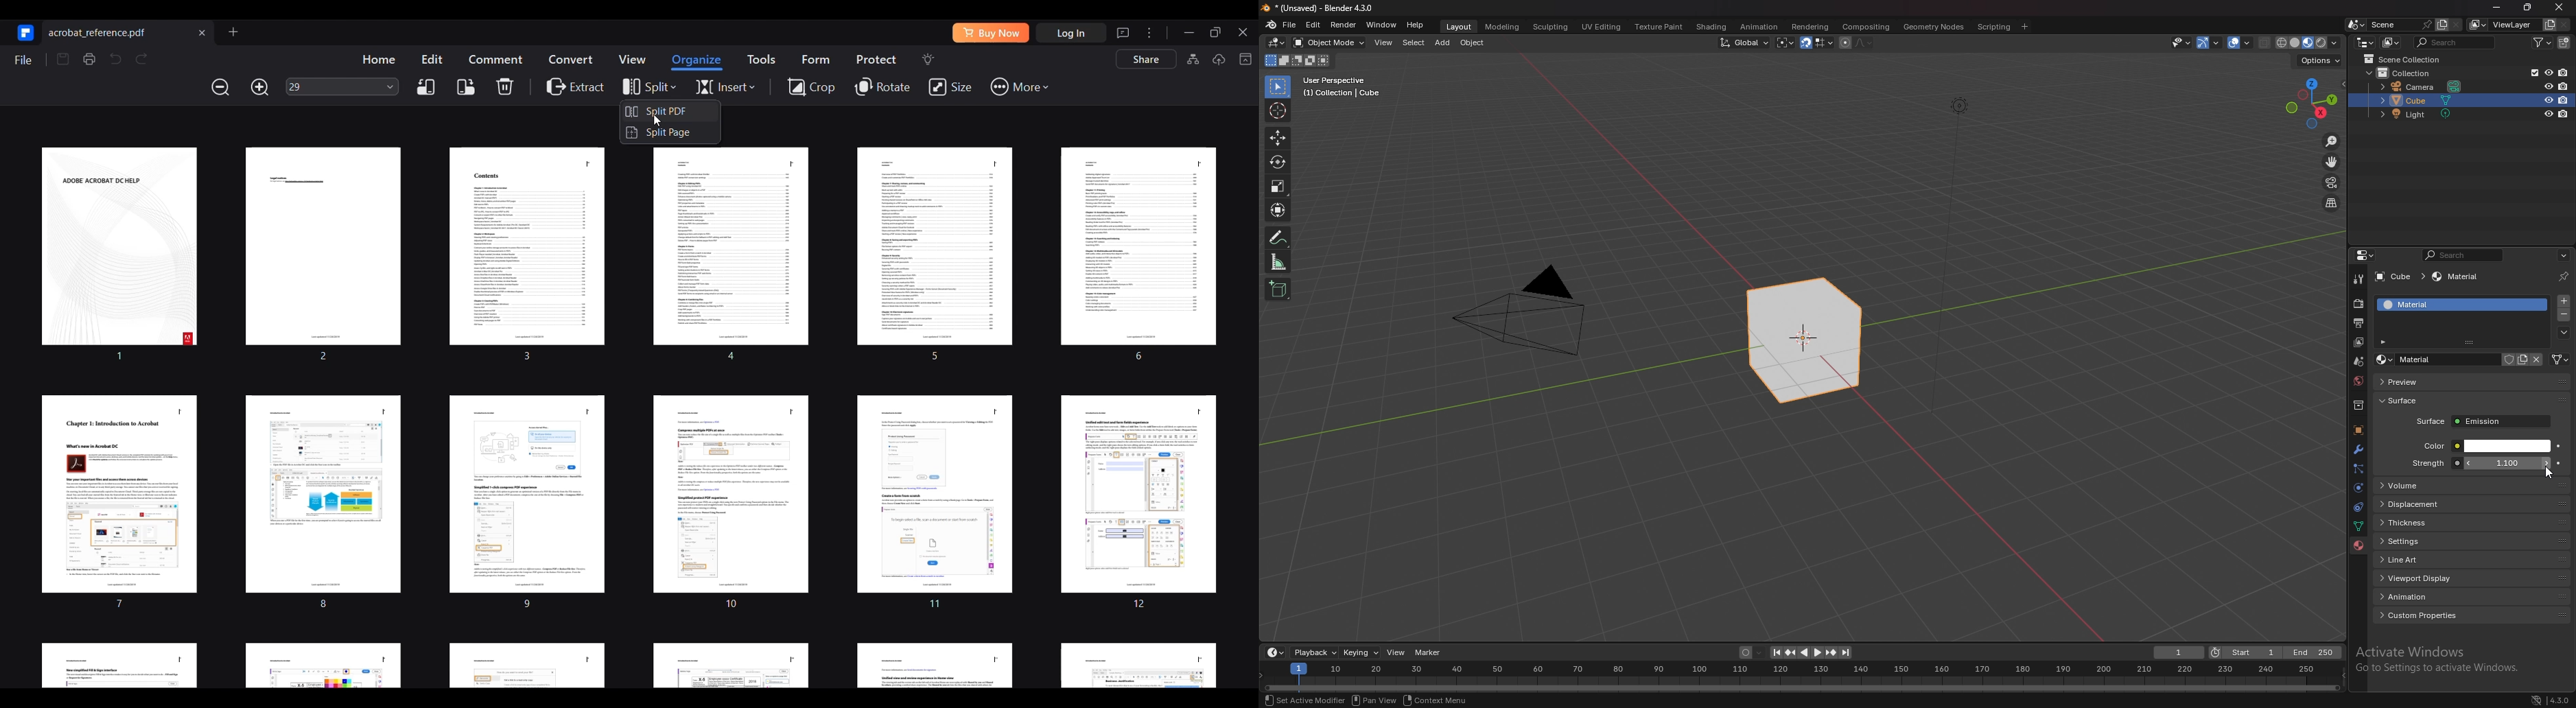 This screenshot has height=728, width=2576. I want to click on filter, so click(2545, 42).